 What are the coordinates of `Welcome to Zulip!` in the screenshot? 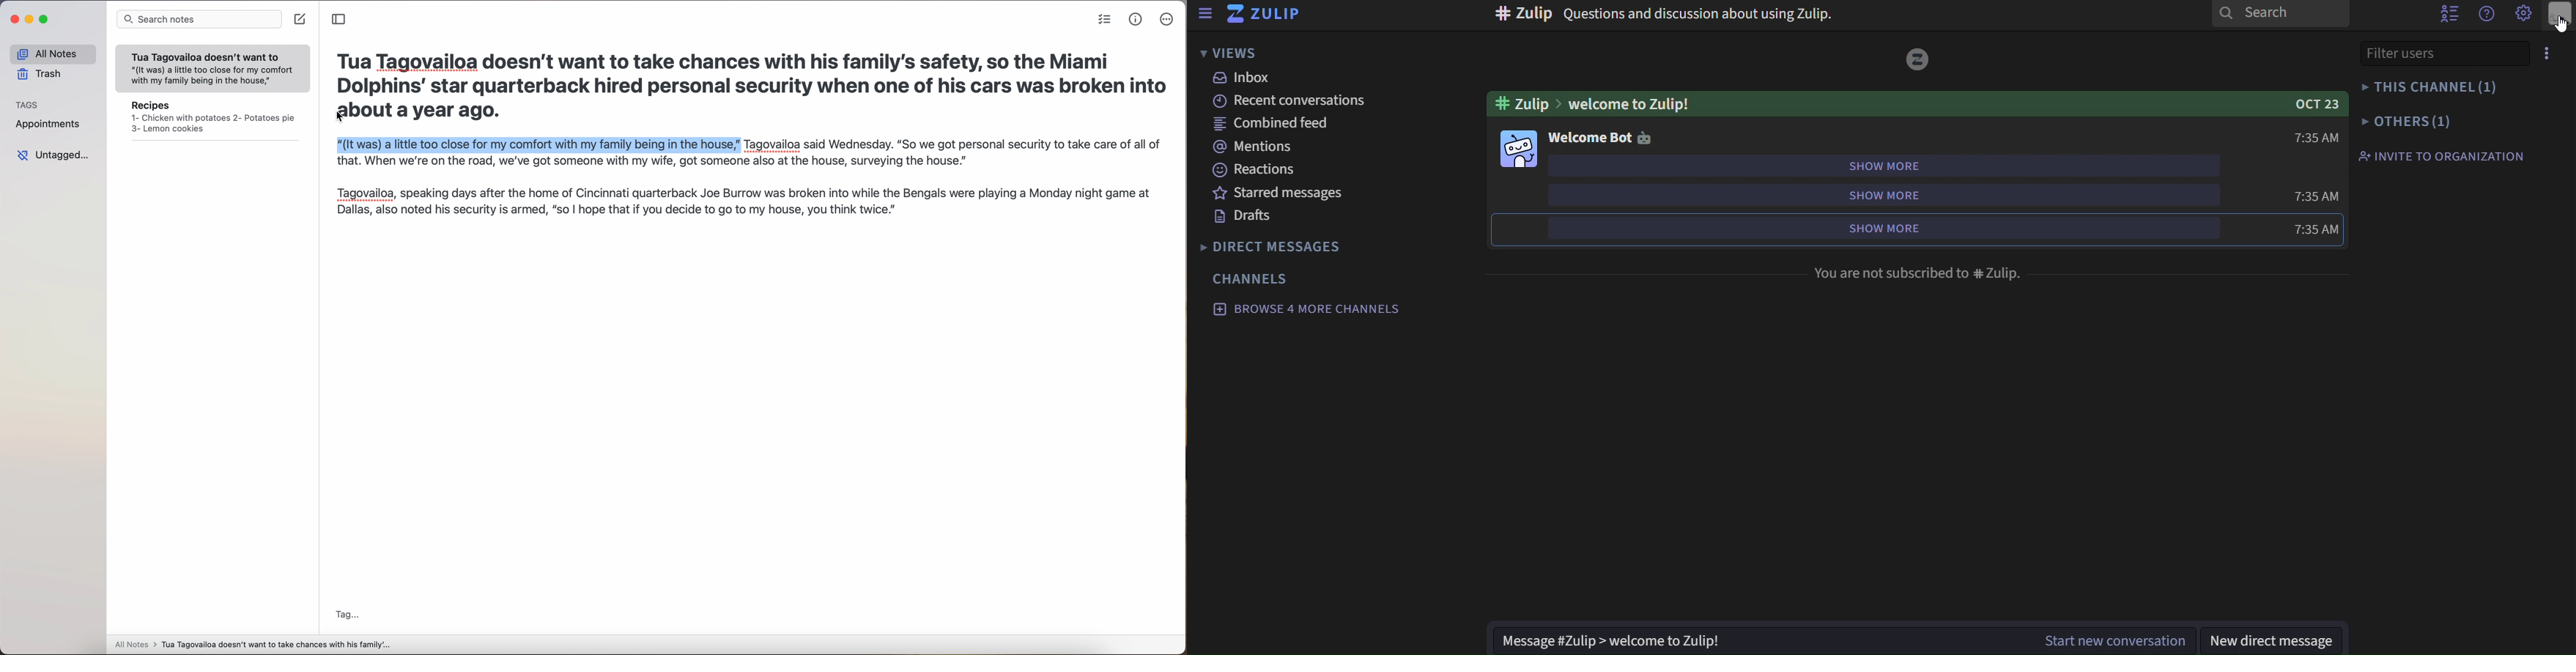 It's located at (1917, 104).